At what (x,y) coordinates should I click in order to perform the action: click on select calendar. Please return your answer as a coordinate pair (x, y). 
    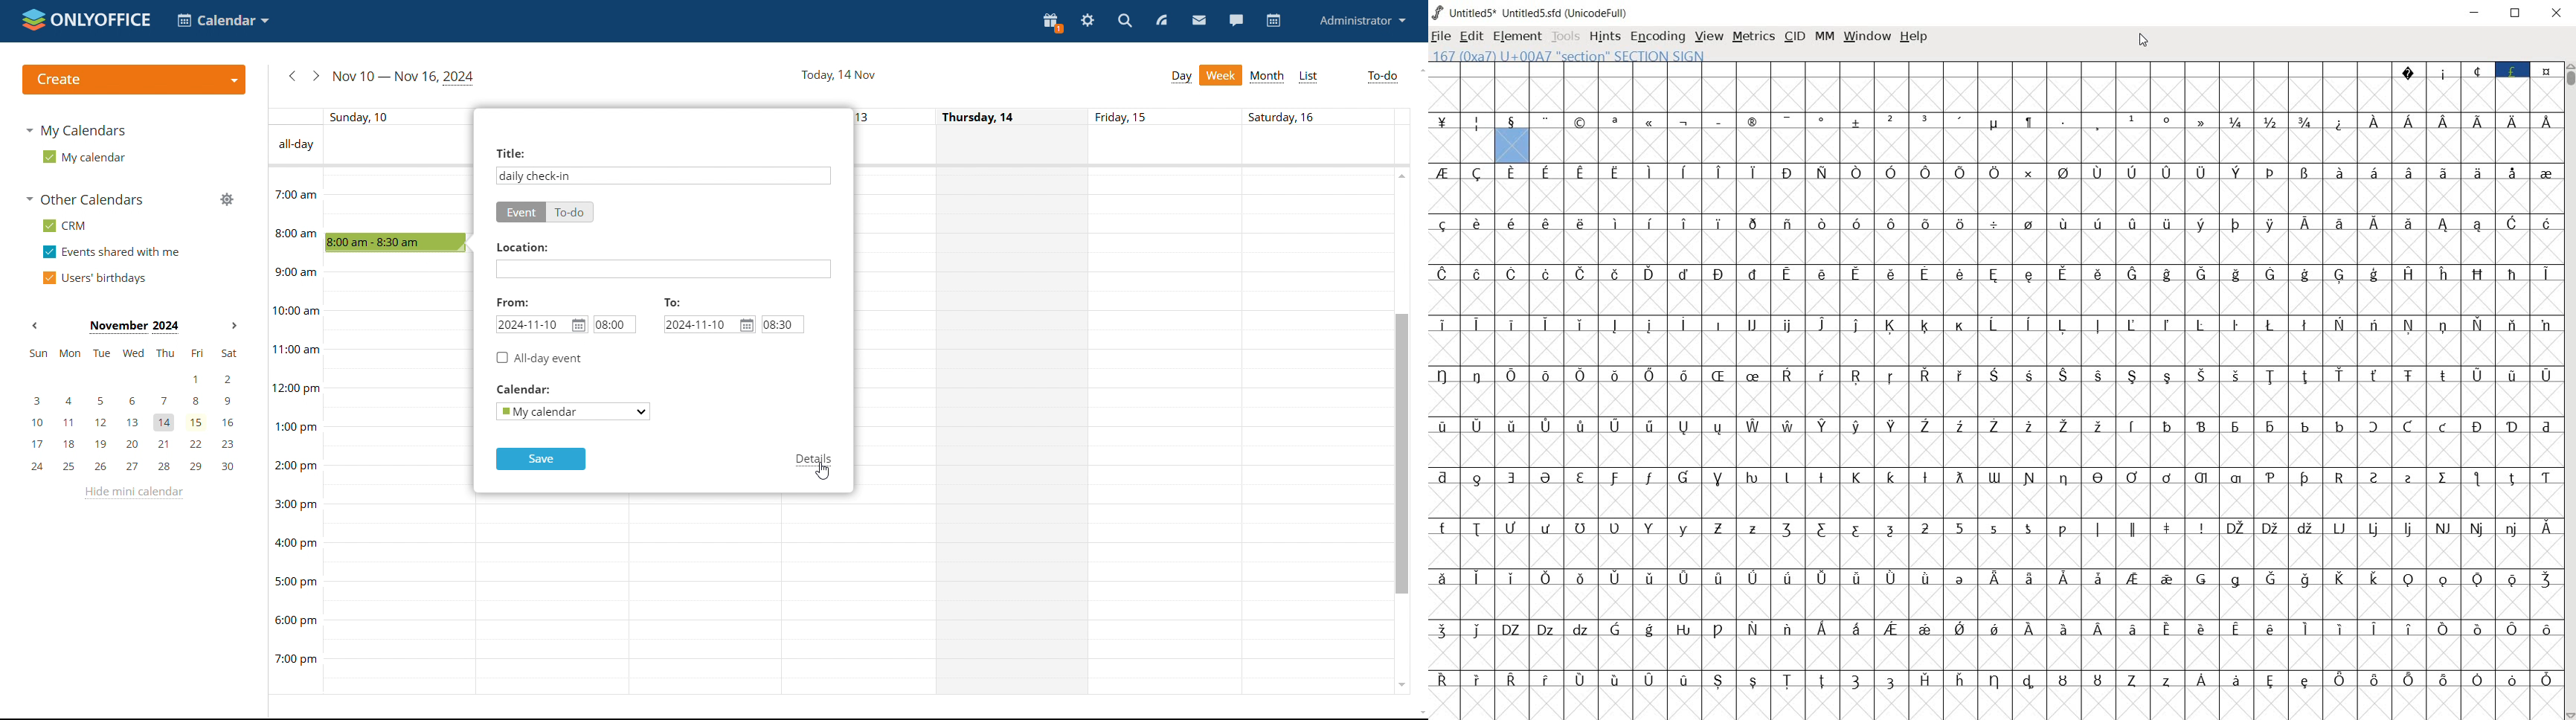
    Looking at the image, I should click on (571, 411).